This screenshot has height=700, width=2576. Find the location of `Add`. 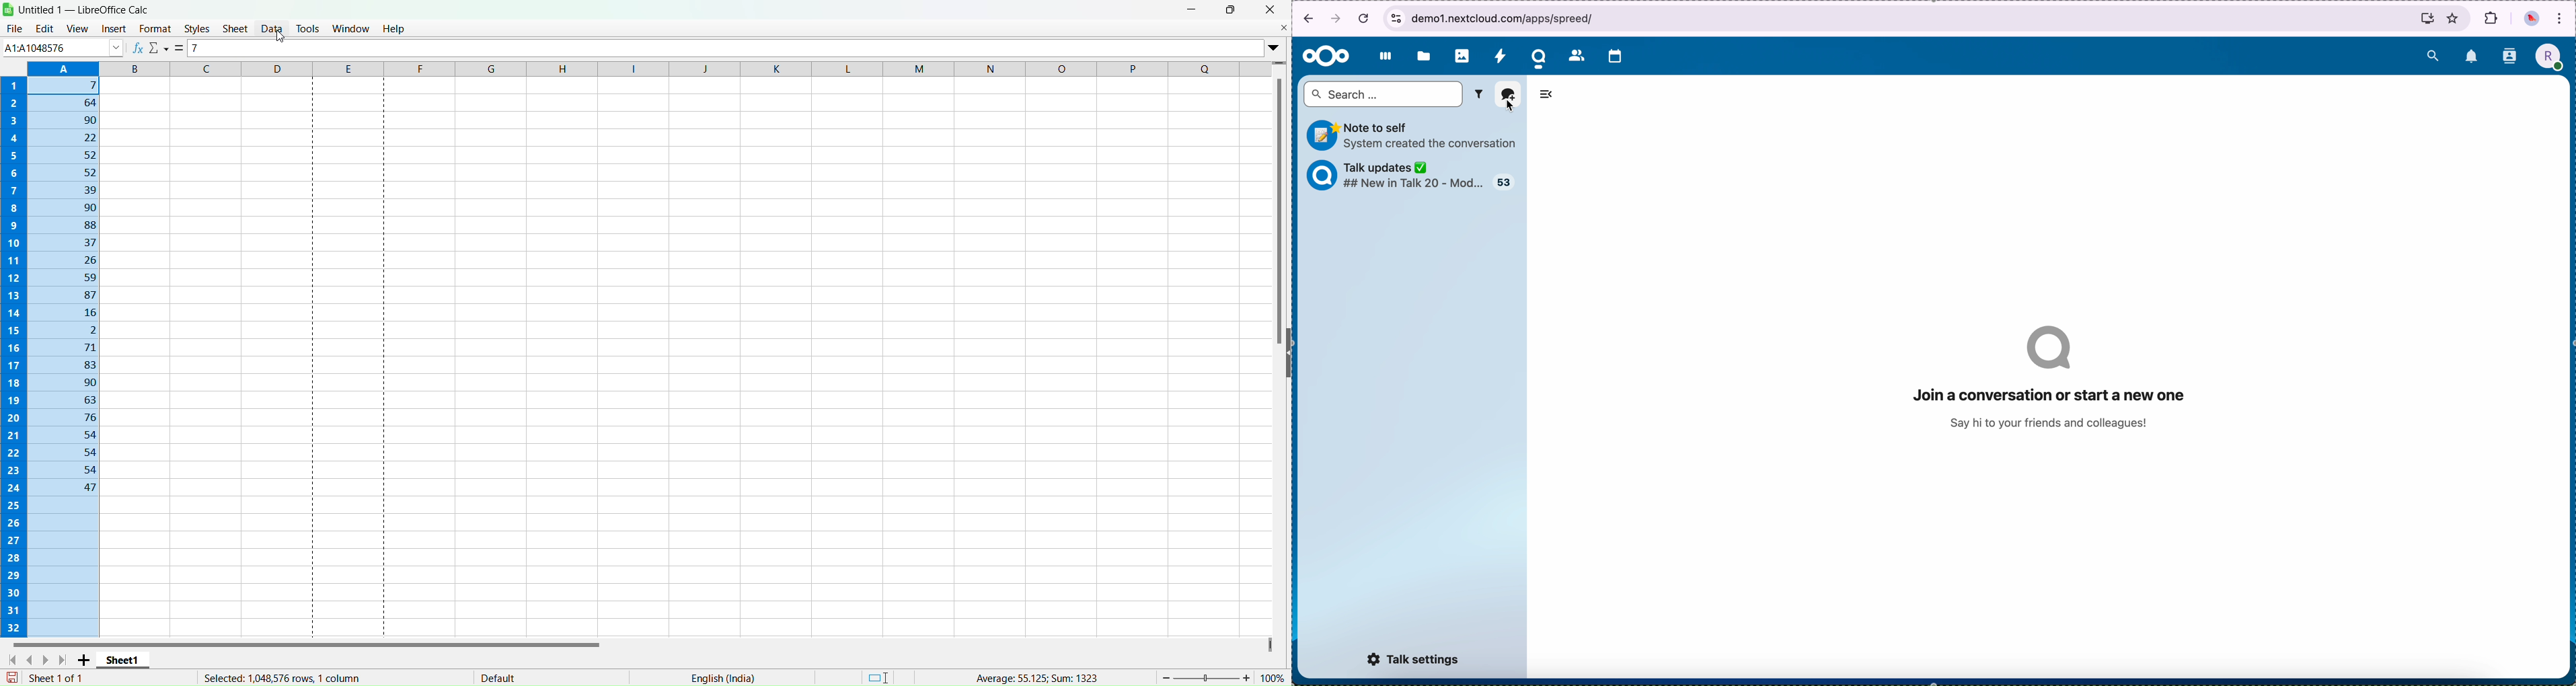

Add is located at coordinates (86, 660).